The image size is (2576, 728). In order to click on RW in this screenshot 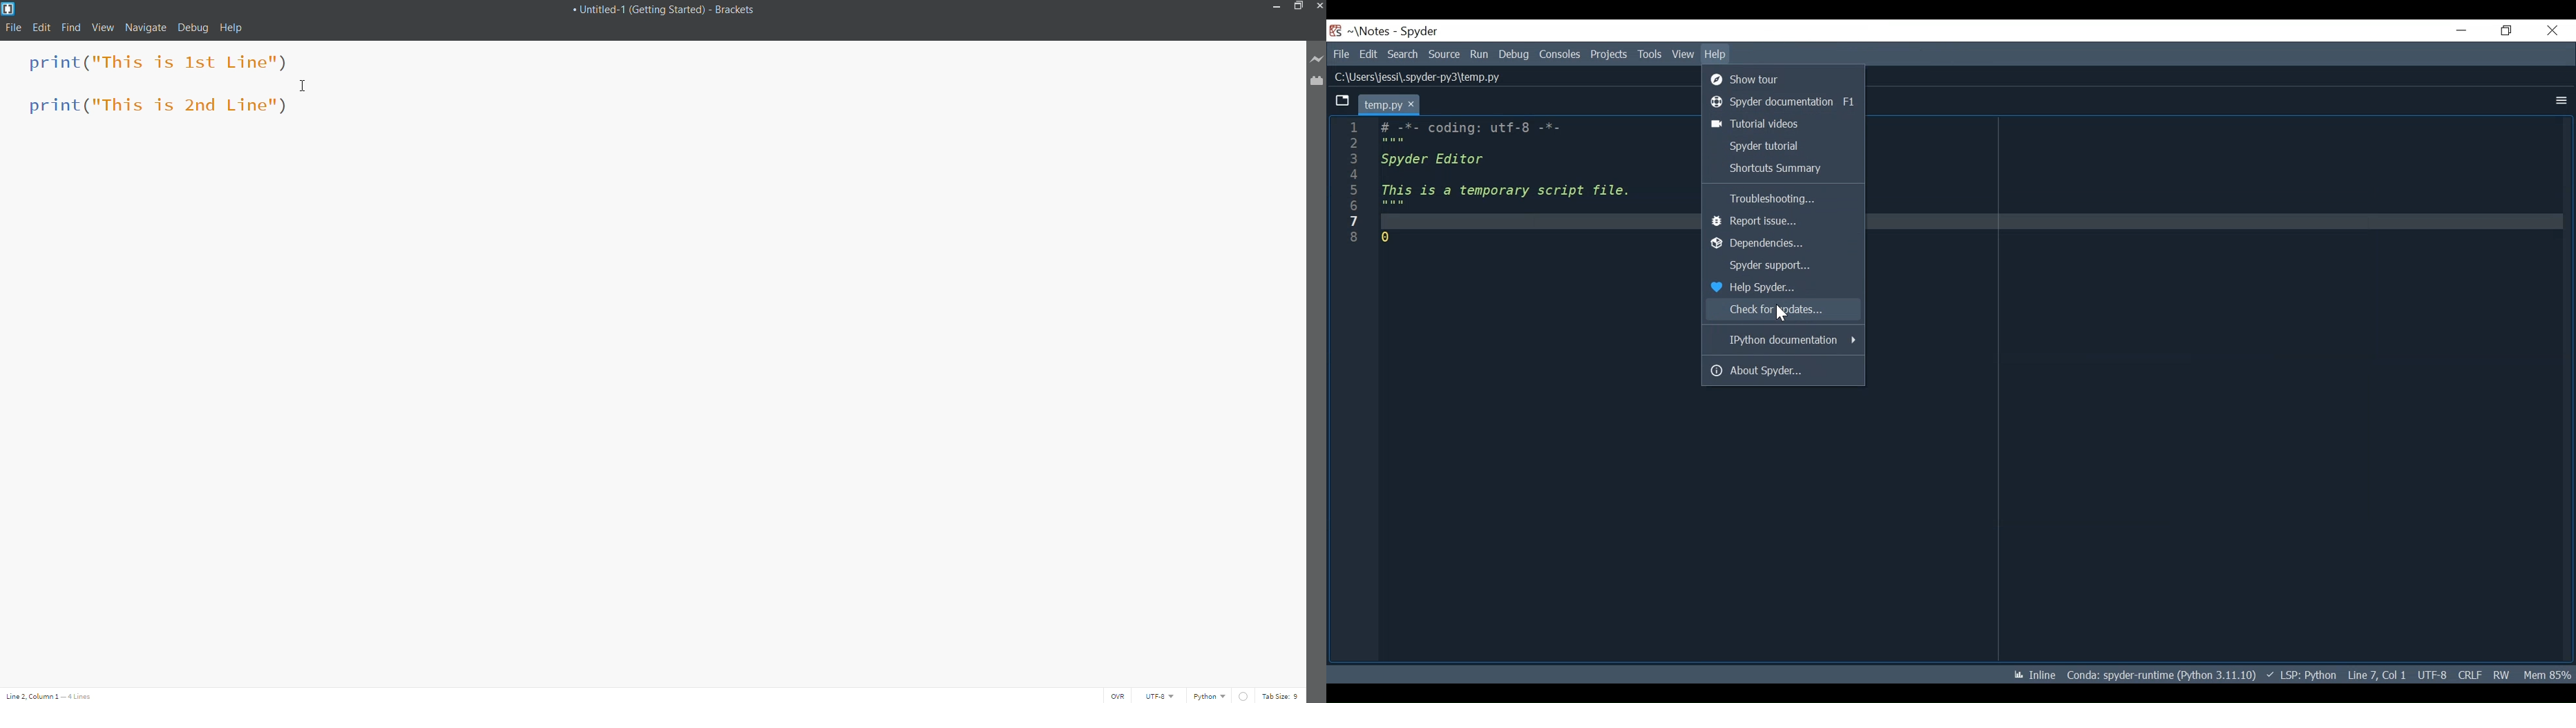, I will do `click(2504, 674)`.